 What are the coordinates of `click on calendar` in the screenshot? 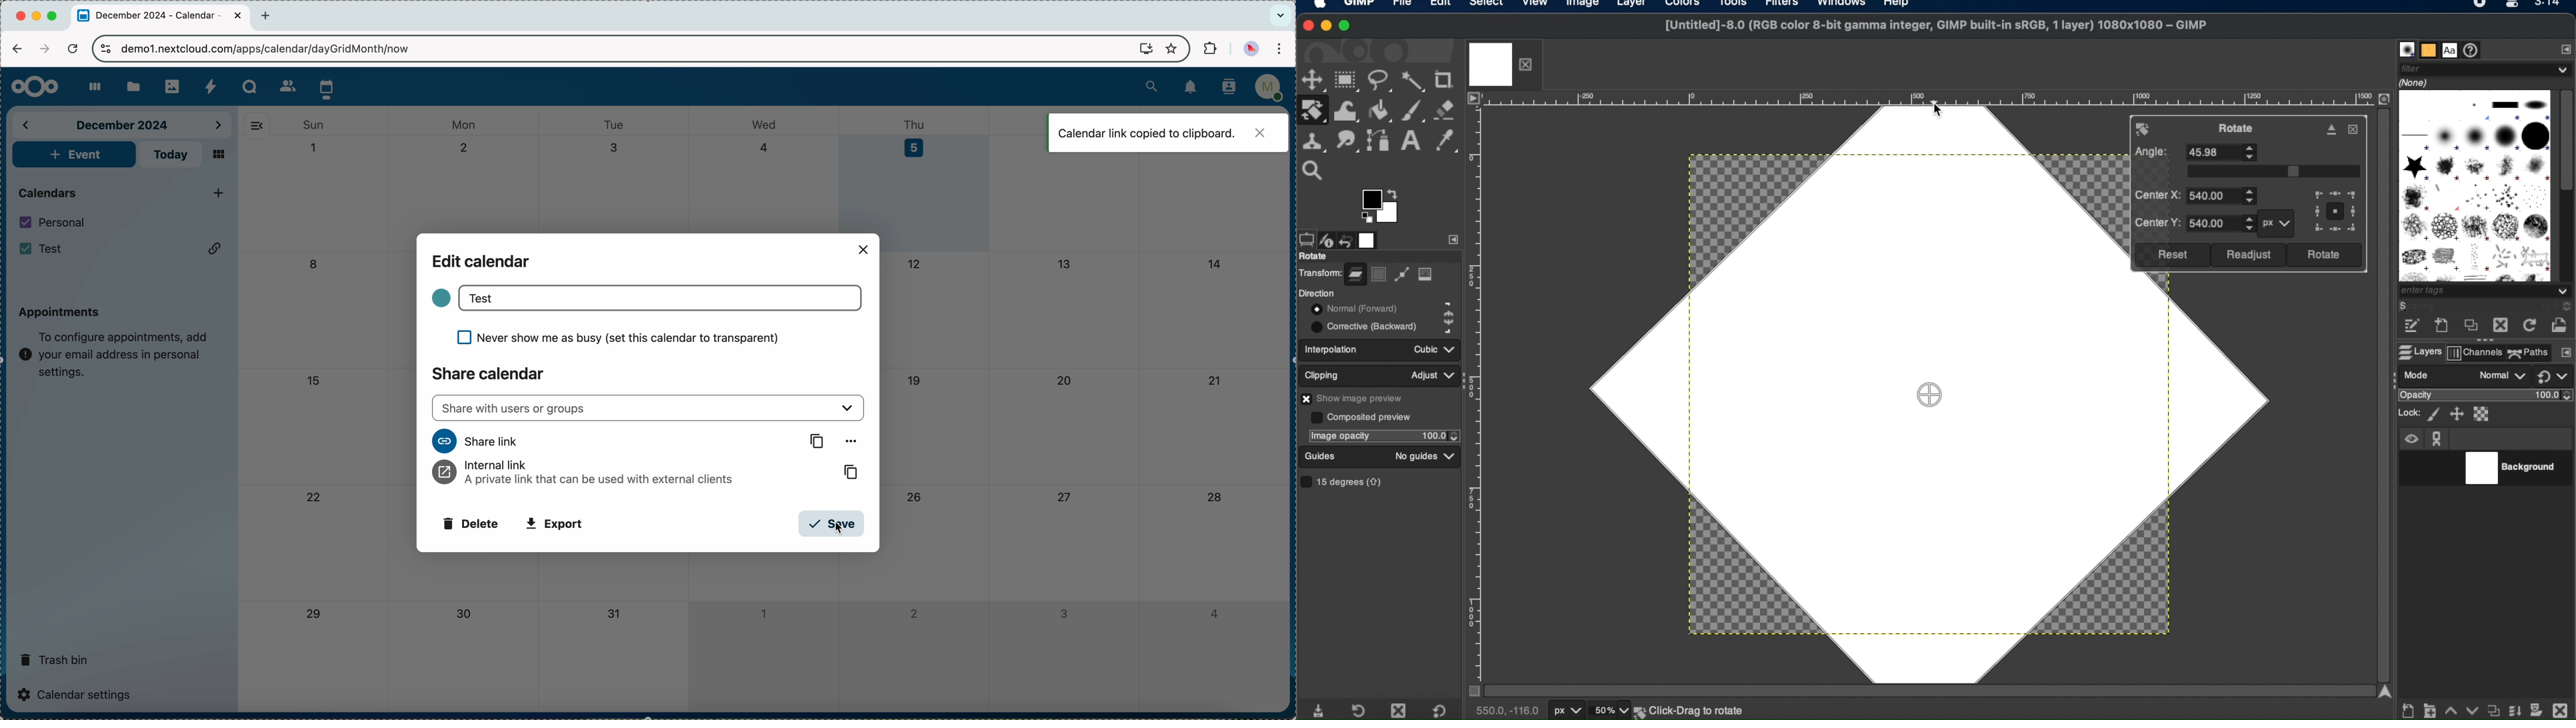 It's located at (327, 88).